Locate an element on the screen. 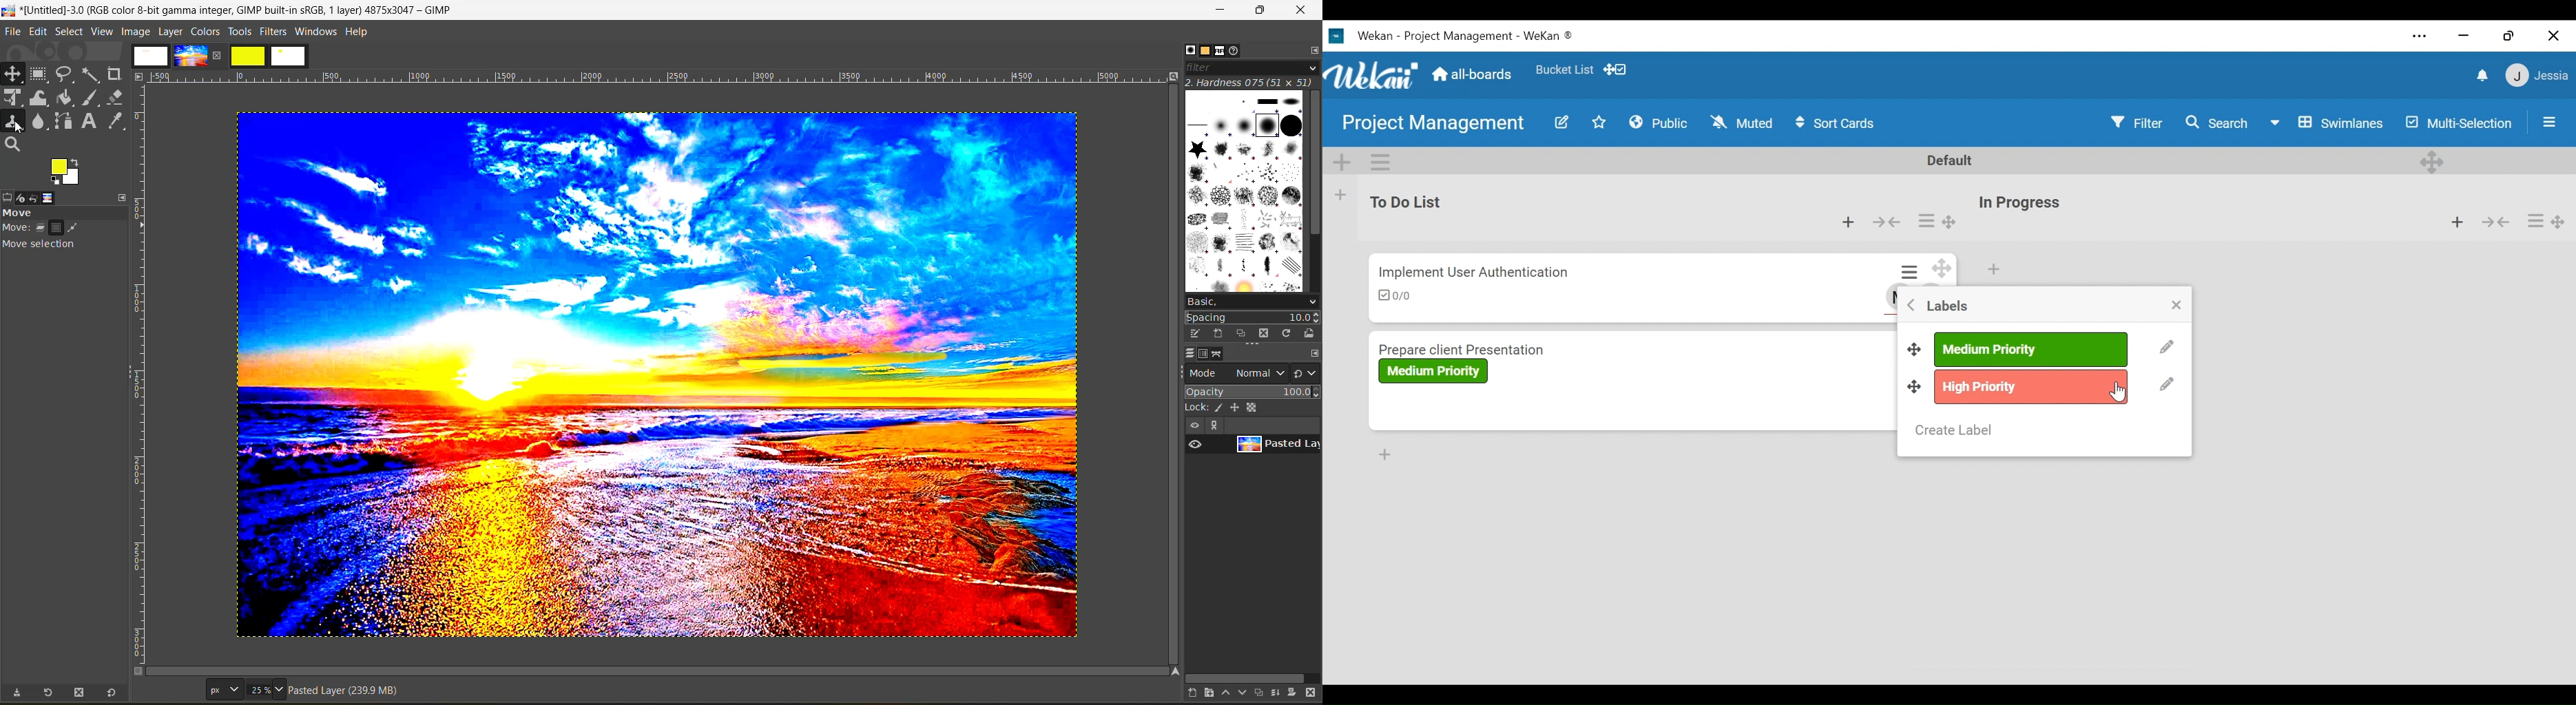 This screenshot has height=728, width=2576. filters is located at coordinates (275, 31).